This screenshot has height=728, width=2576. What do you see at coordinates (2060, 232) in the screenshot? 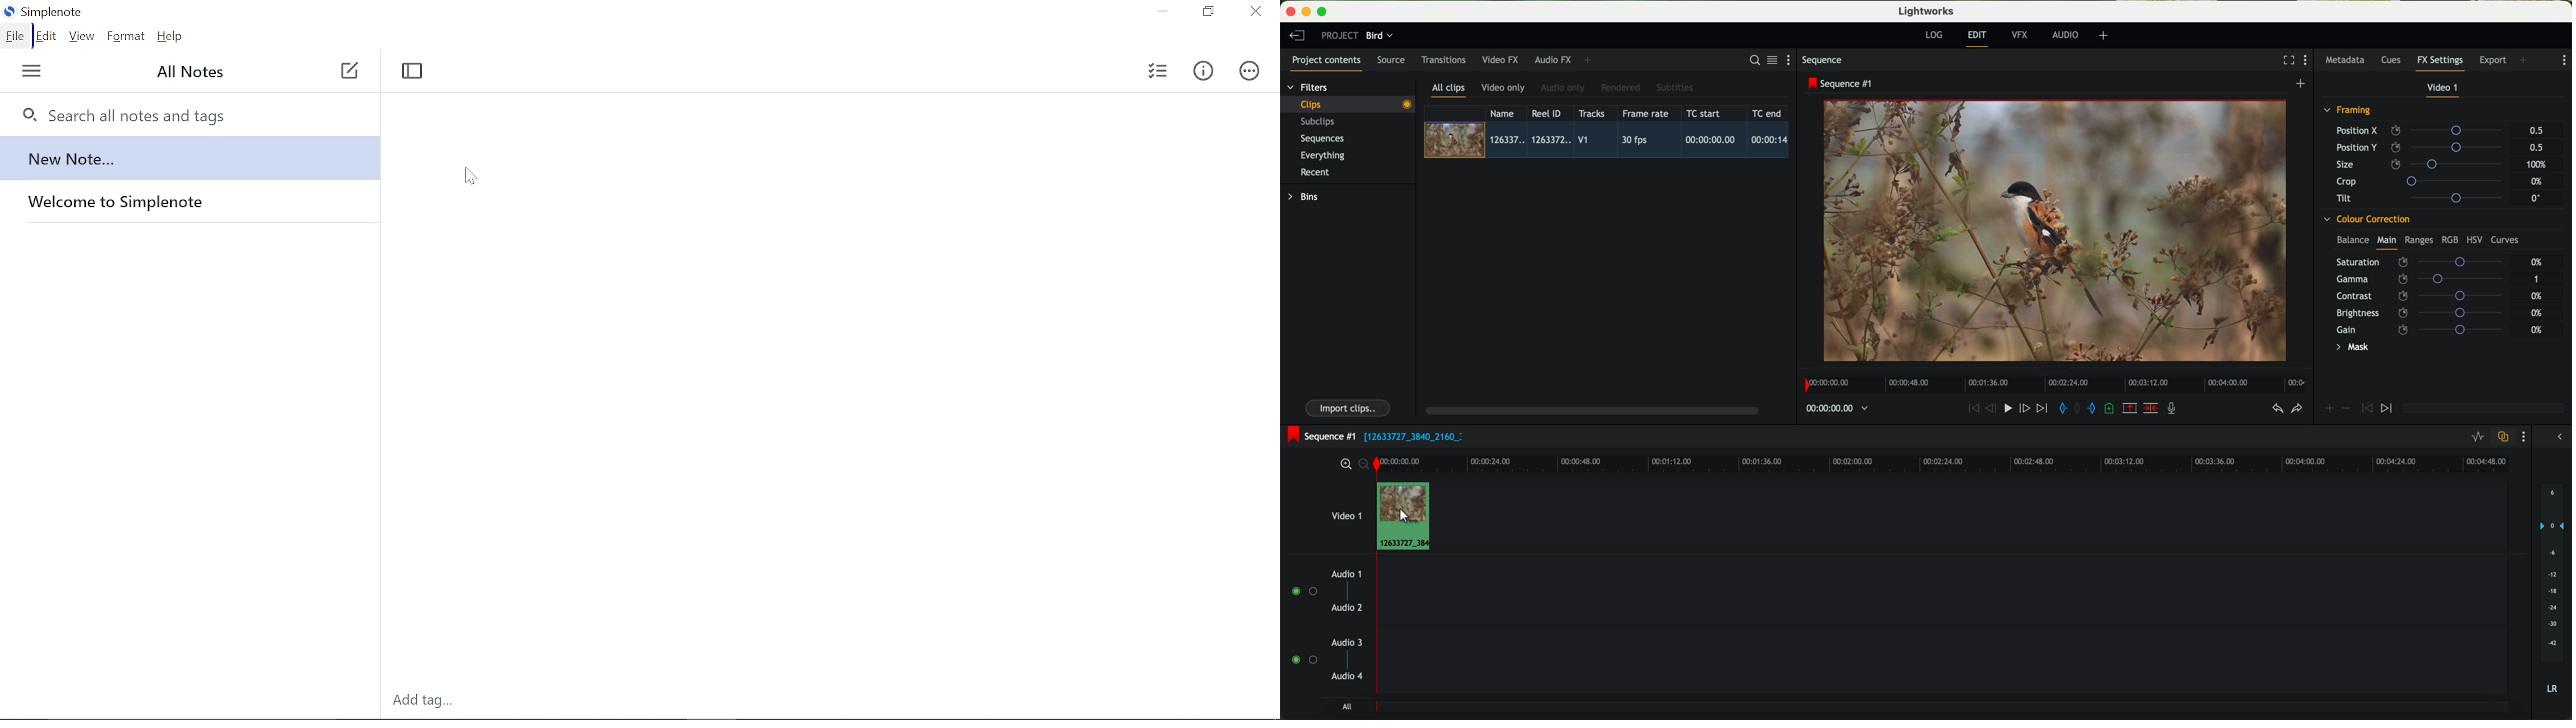
I see `video preview` at bounding box center [2060, 232].